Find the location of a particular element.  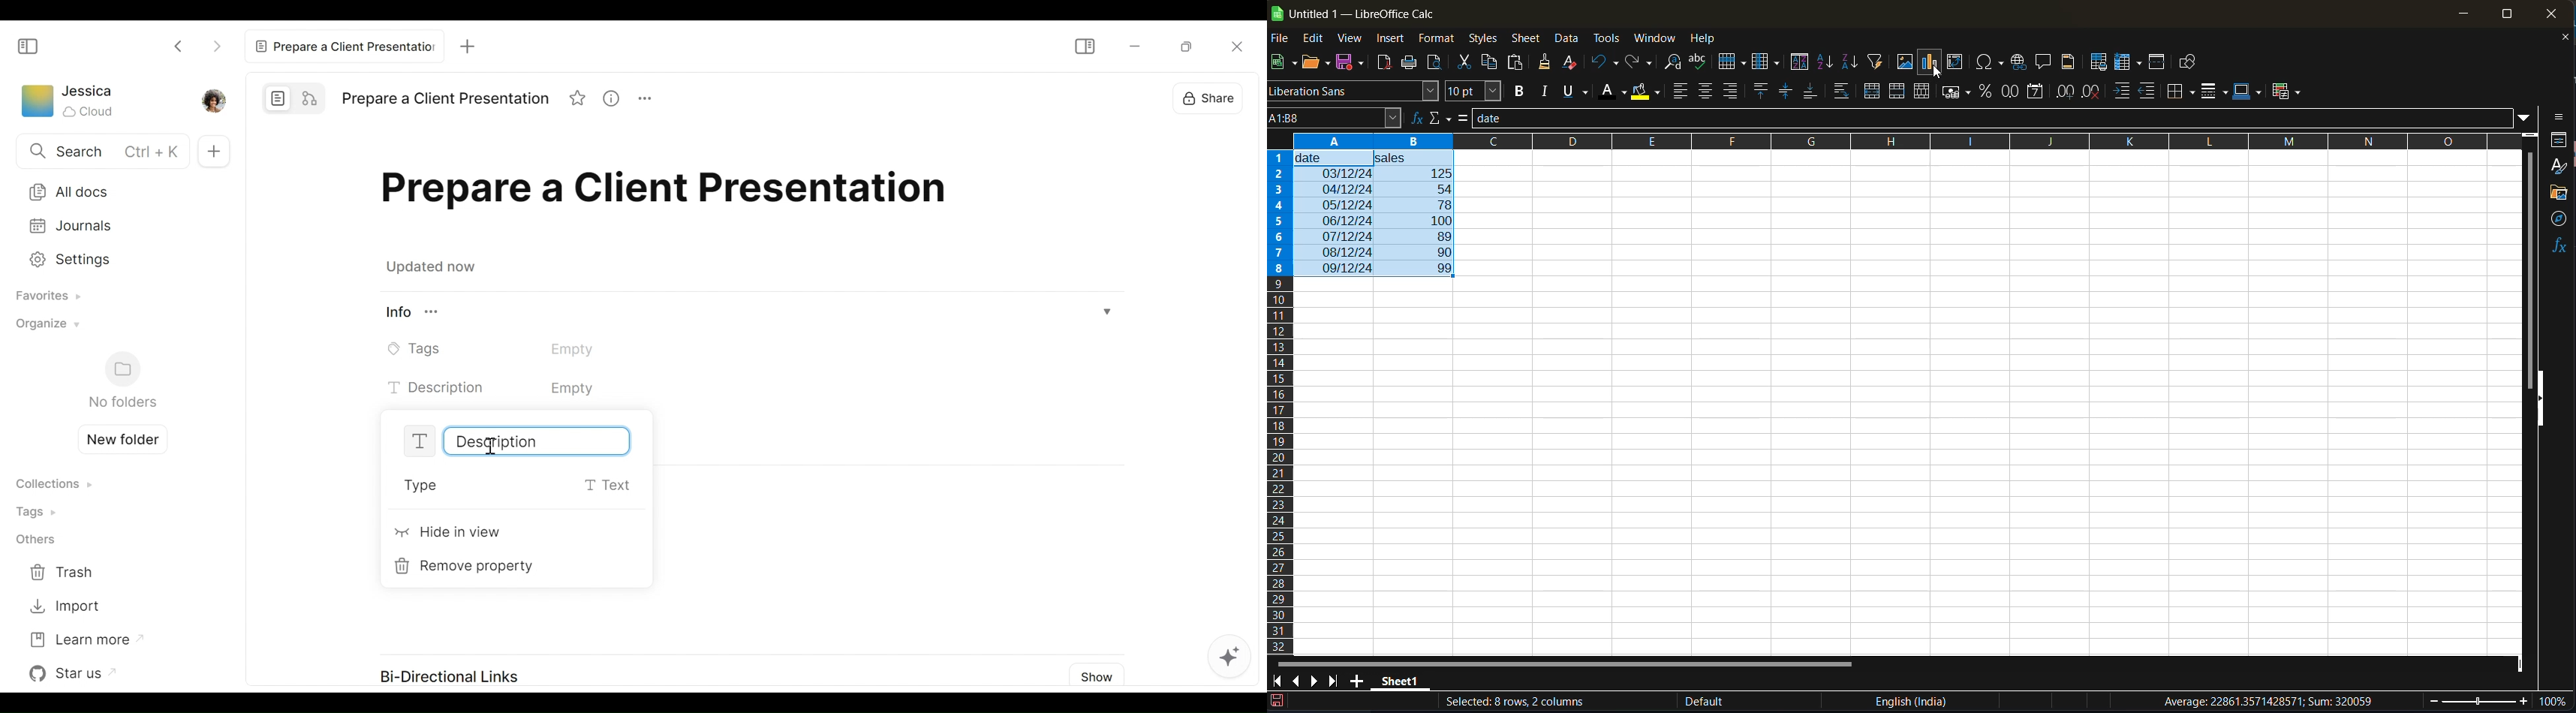

Favorites is located at coordinates (44, 297).